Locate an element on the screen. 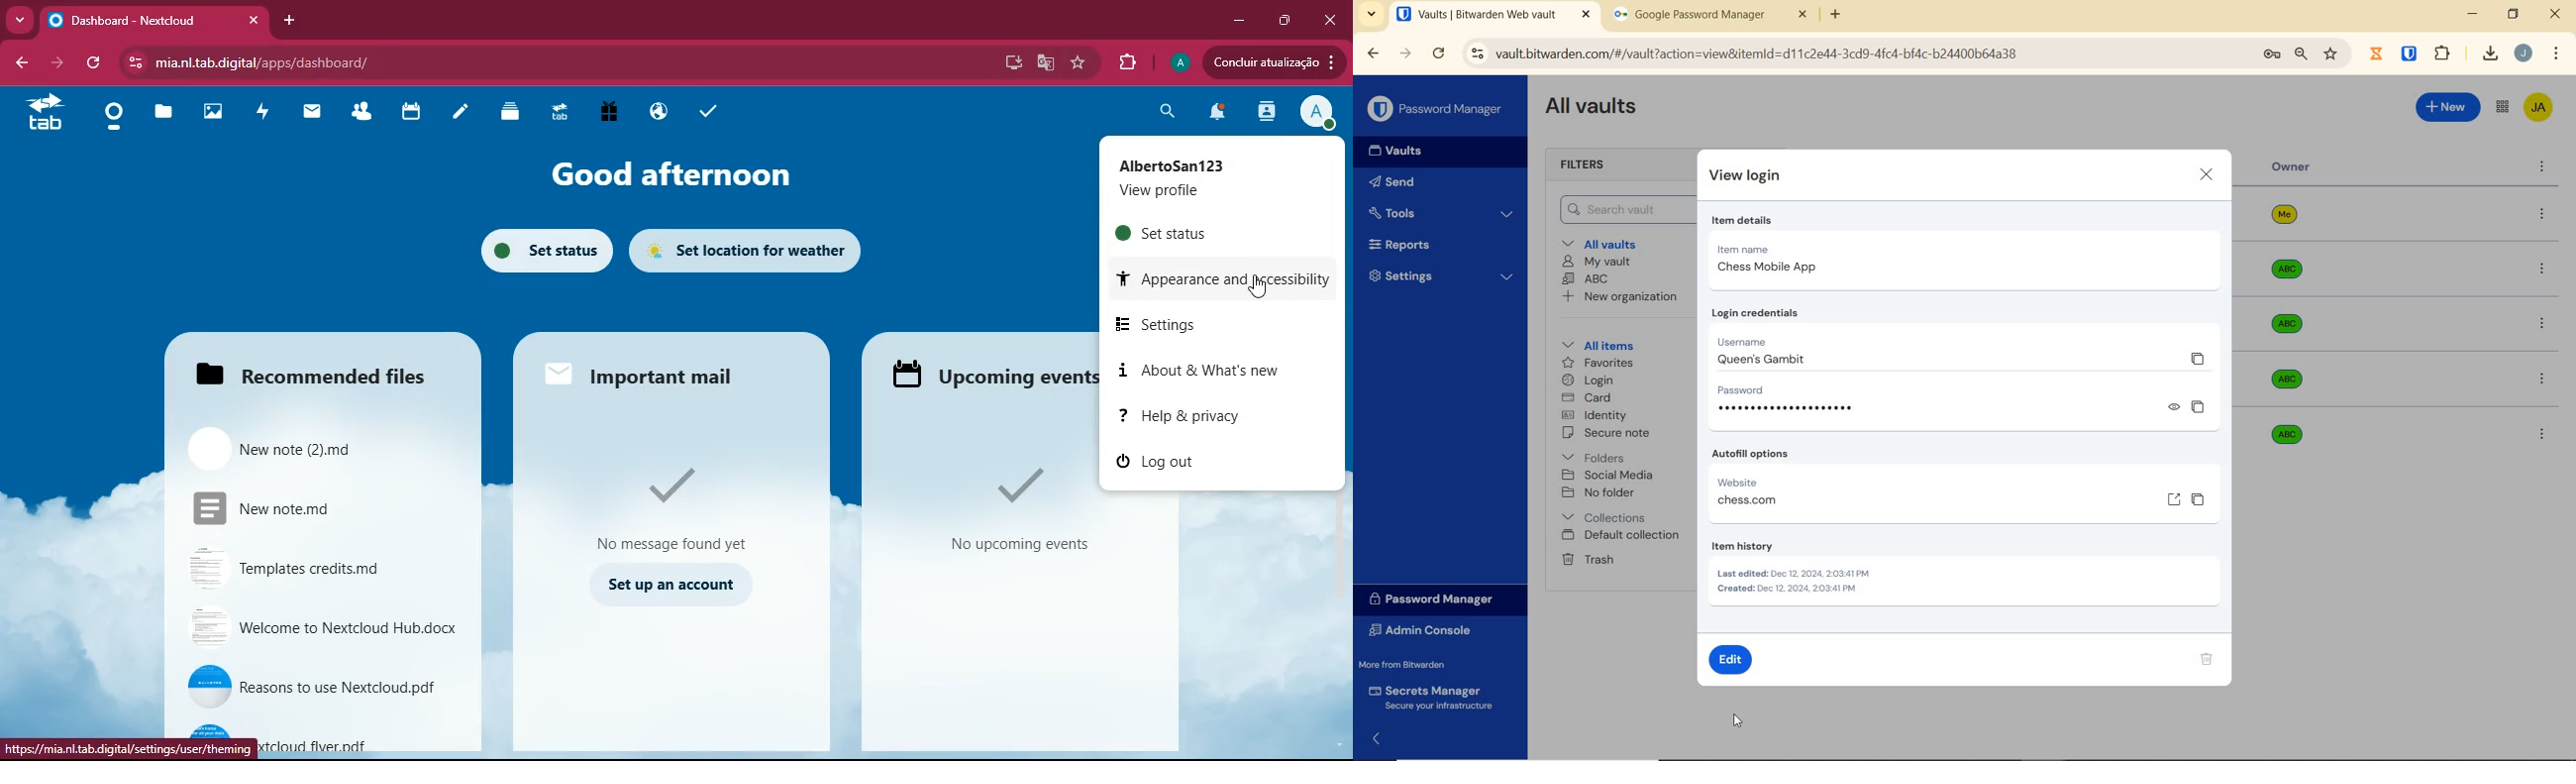  extensions is located at coordinates (1129, 62).